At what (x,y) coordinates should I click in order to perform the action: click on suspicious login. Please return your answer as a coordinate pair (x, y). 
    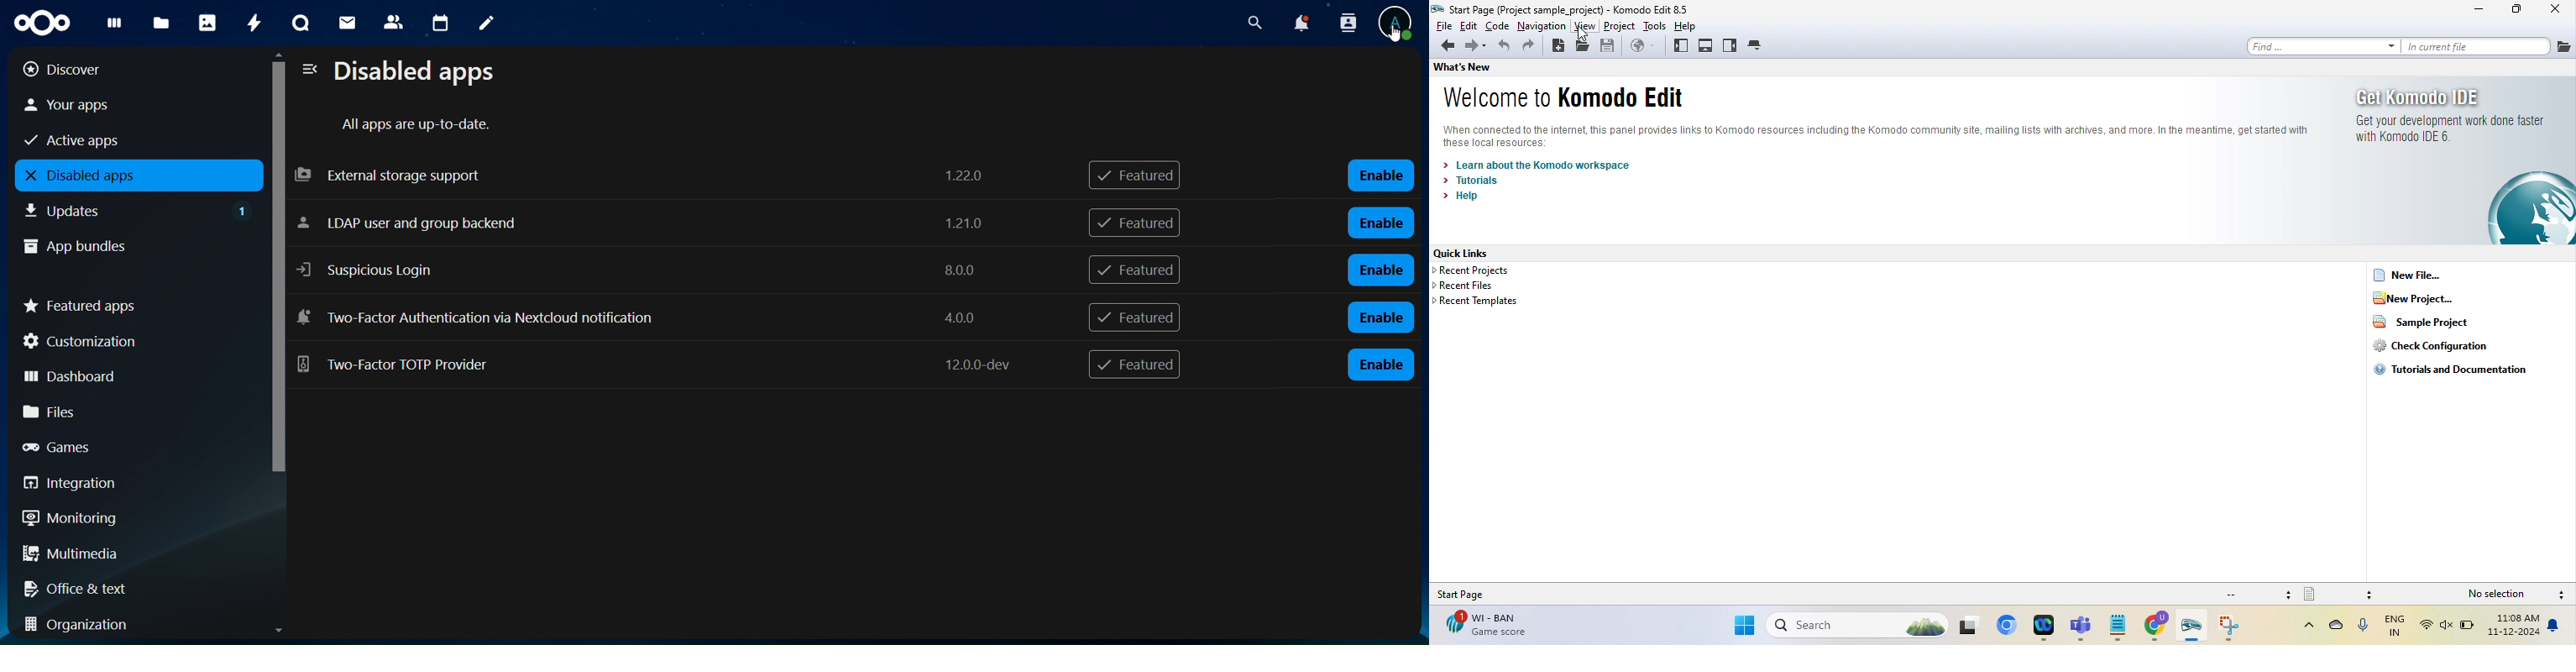
    Looking at the image, I should click on (644, 267).